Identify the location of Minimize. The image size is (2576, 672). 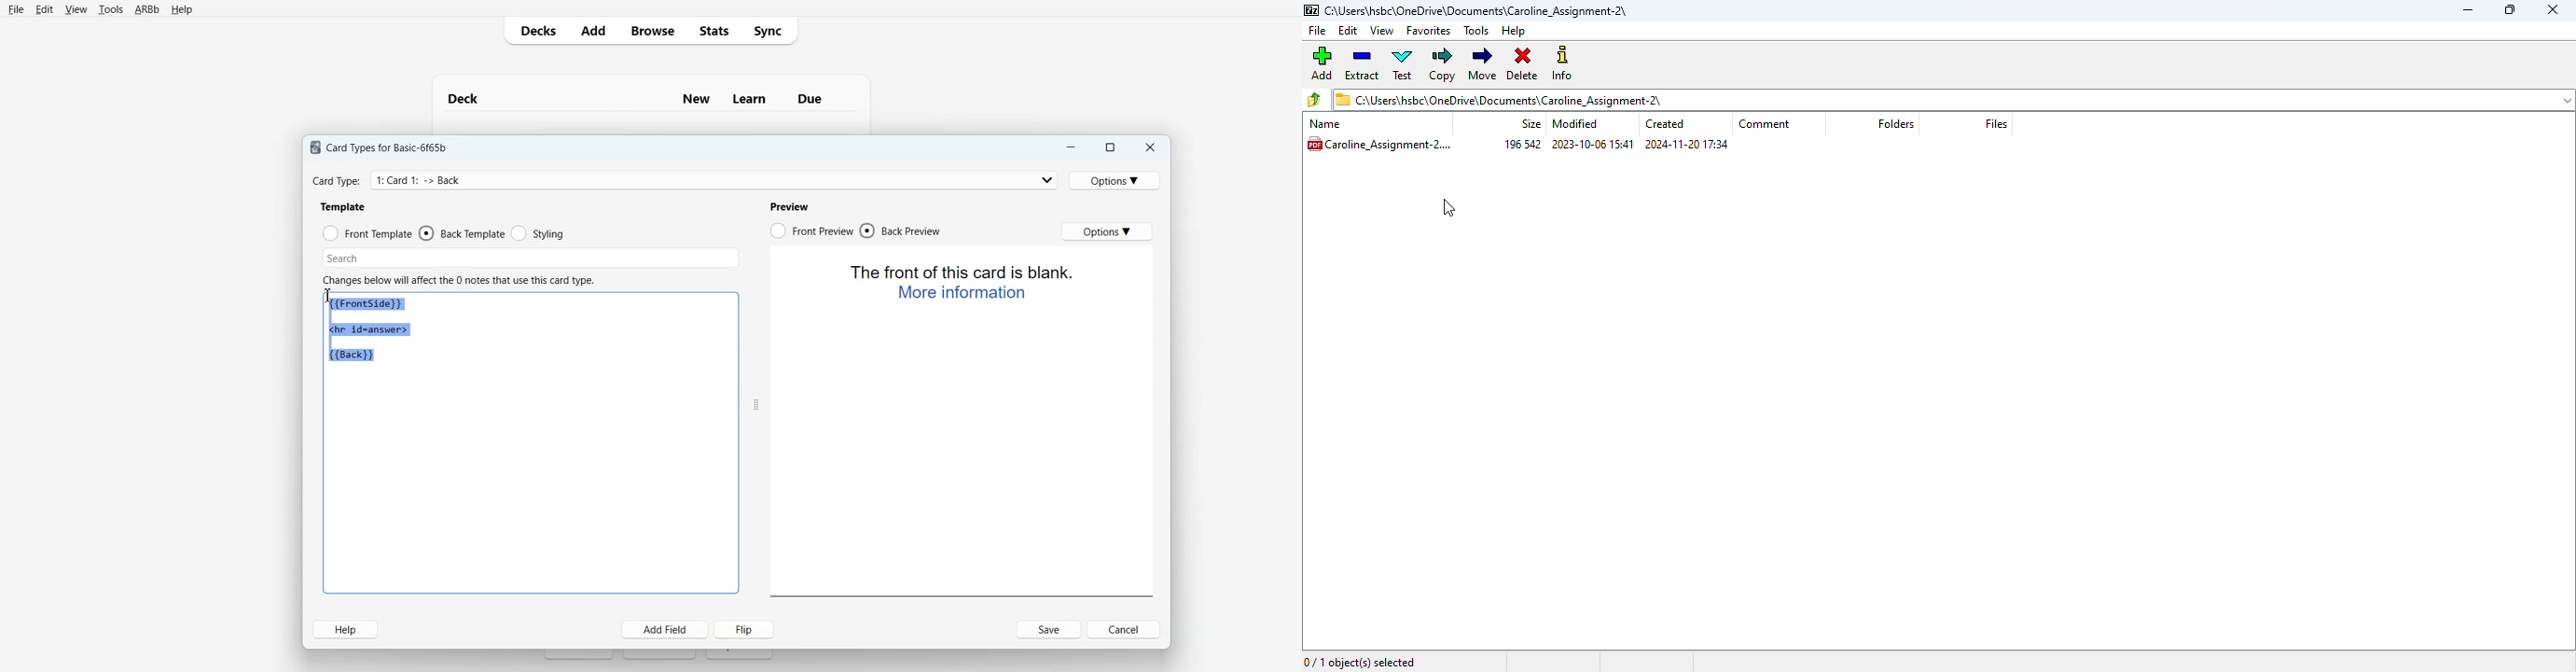
(1072, 147).